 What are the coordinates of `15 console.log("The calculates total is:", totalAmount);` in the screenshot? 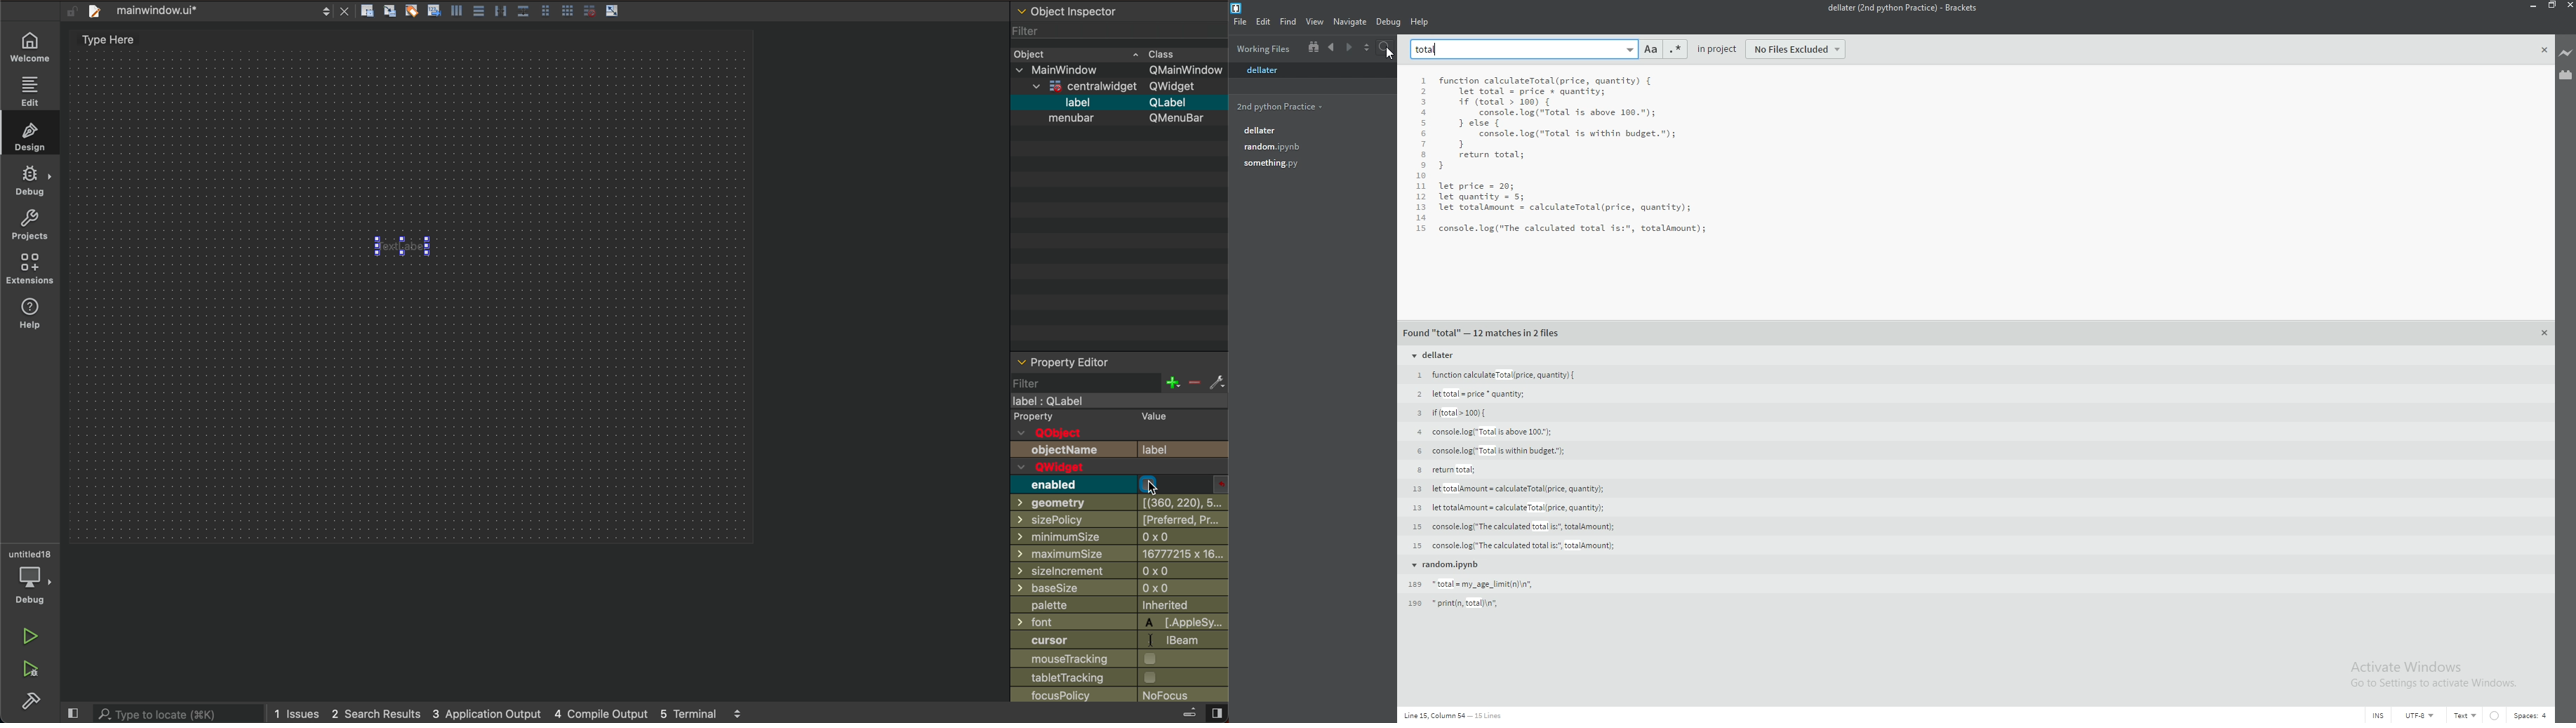 It's located at (1514, 545).